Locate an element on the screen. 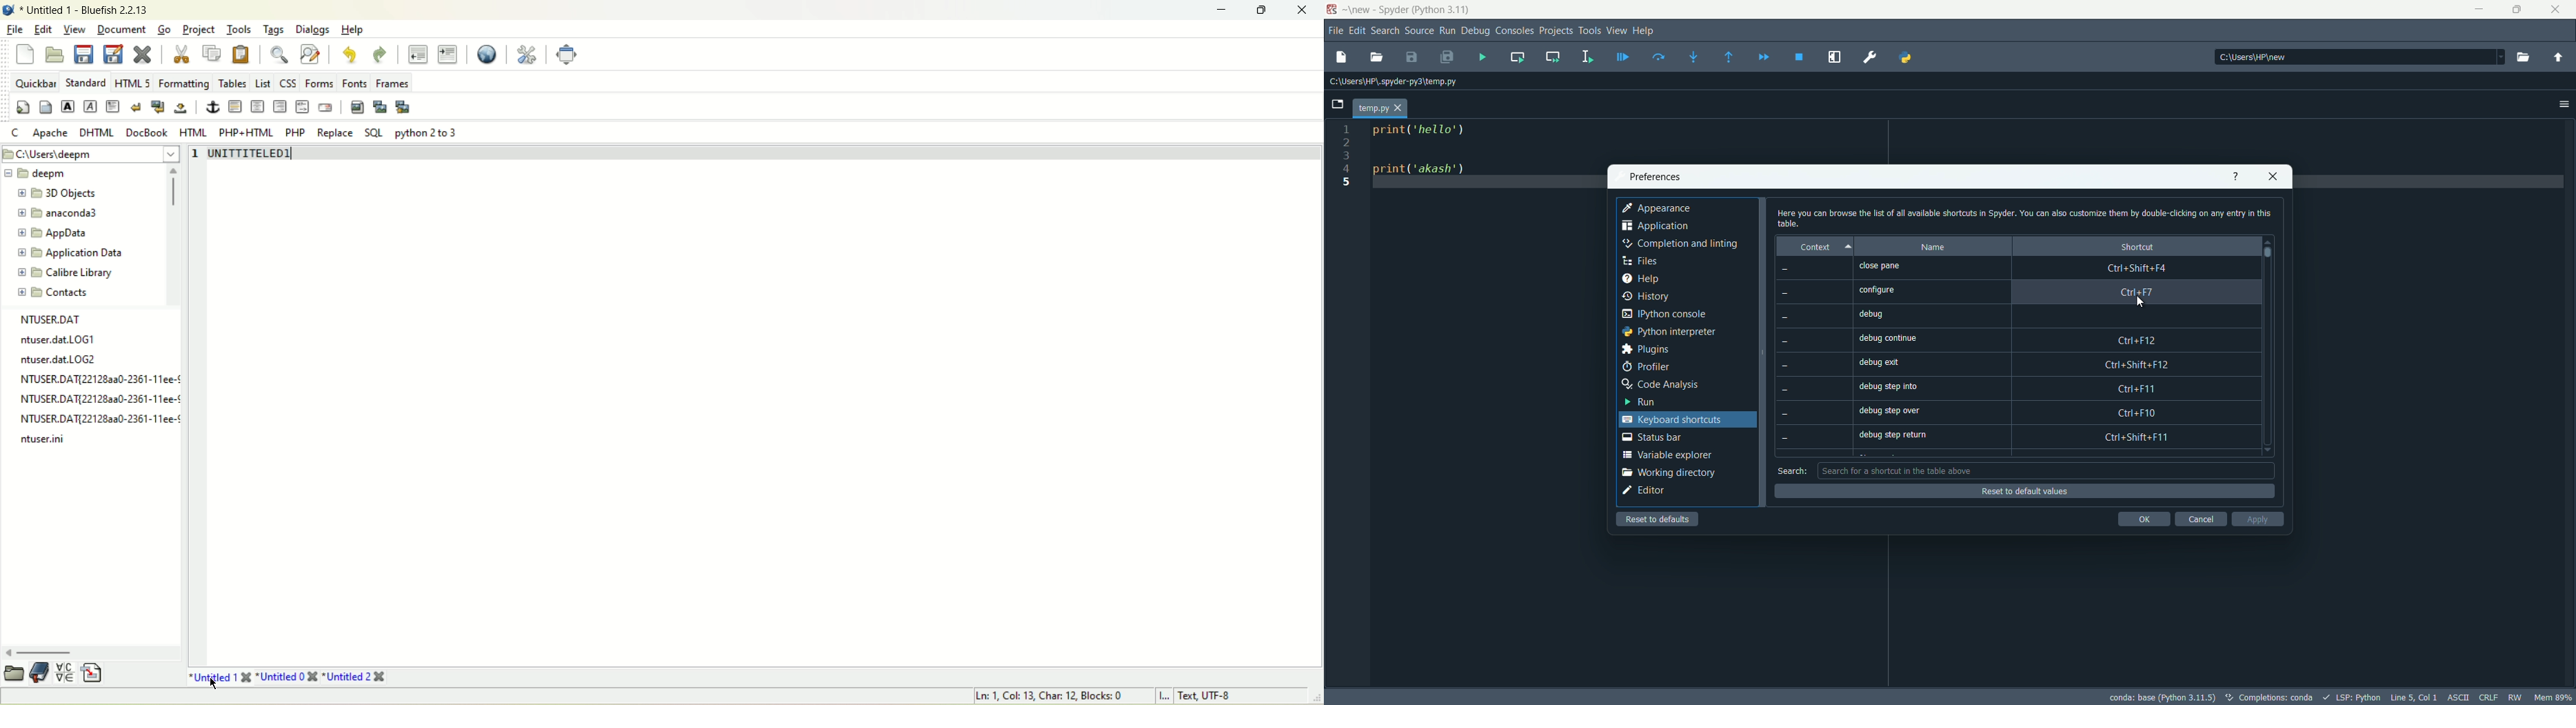  variable explorer is located at coordinates (1666, 454).